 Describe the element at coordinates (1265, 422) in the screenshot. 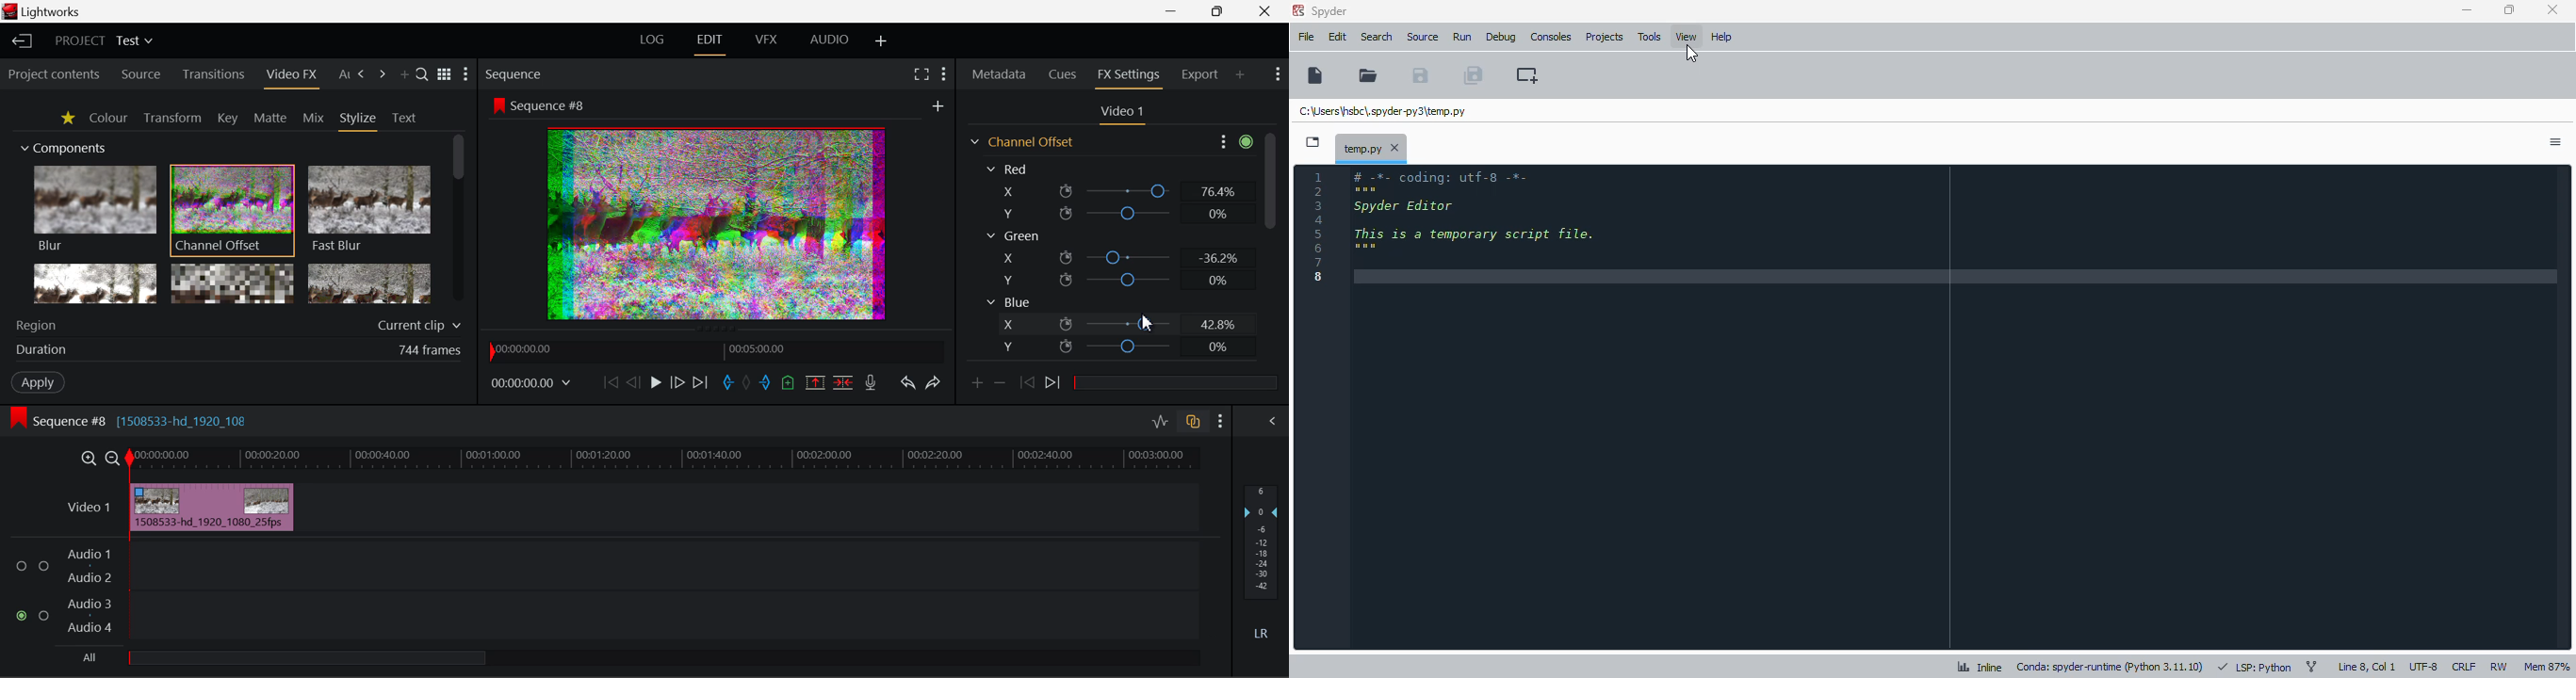

I see `Show Audio Mix` at that location.